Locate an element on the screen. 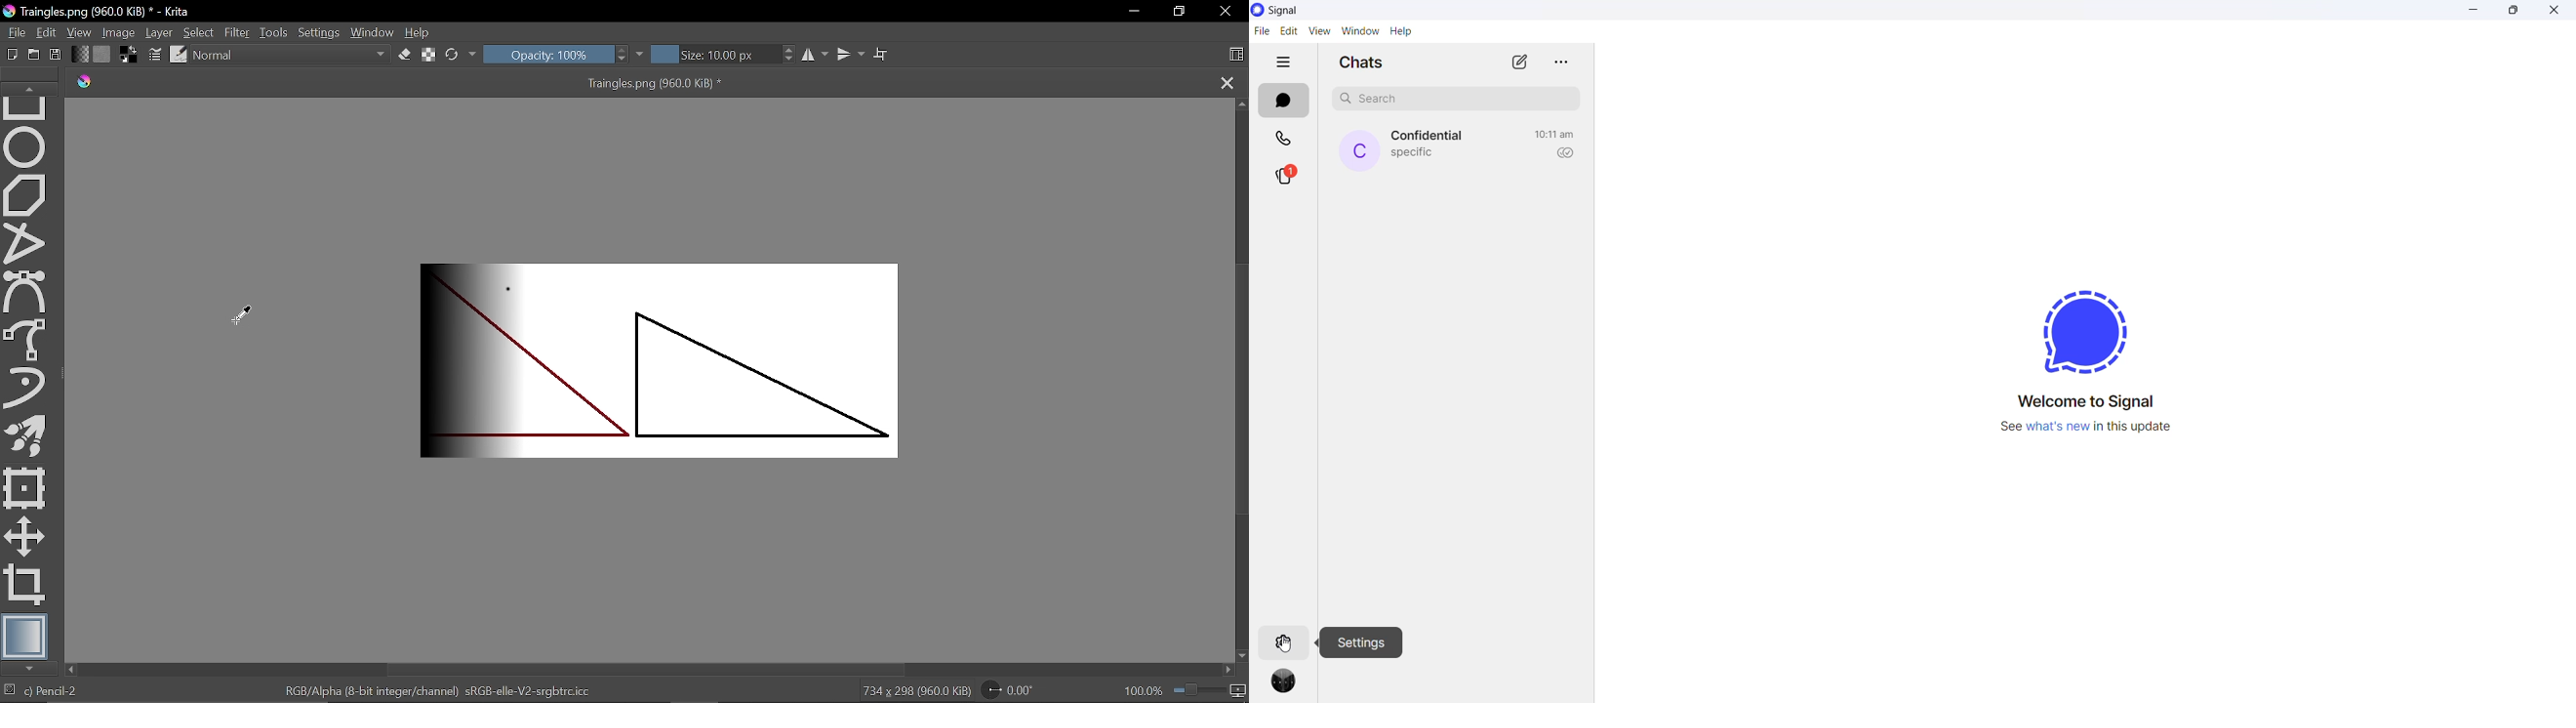 The image size is (2576, 728). chats is located at coordinates (1283, 101).